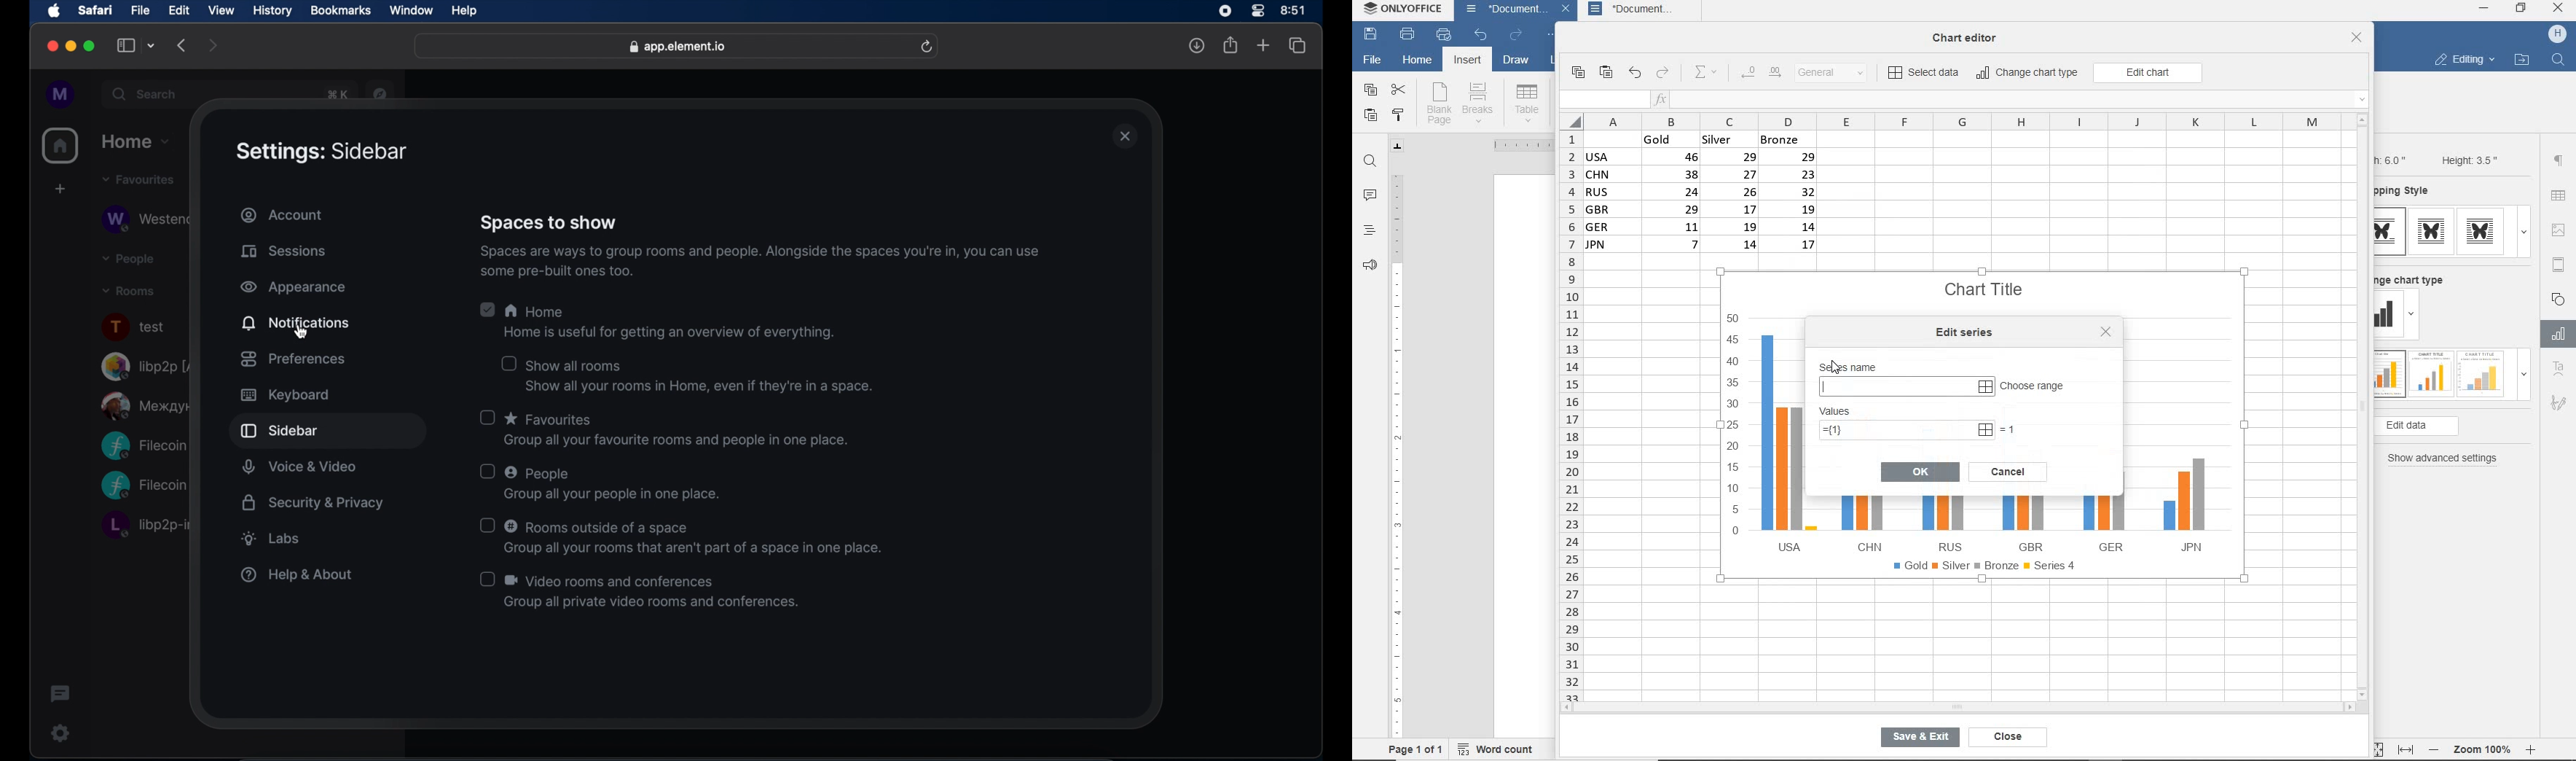 Image resolution: width=2576 pixels, height=784 pixels. What do you see at coordinates (137, 180) in the screenshot?
I see `favorites drop down` at bounding box center [137, 180].